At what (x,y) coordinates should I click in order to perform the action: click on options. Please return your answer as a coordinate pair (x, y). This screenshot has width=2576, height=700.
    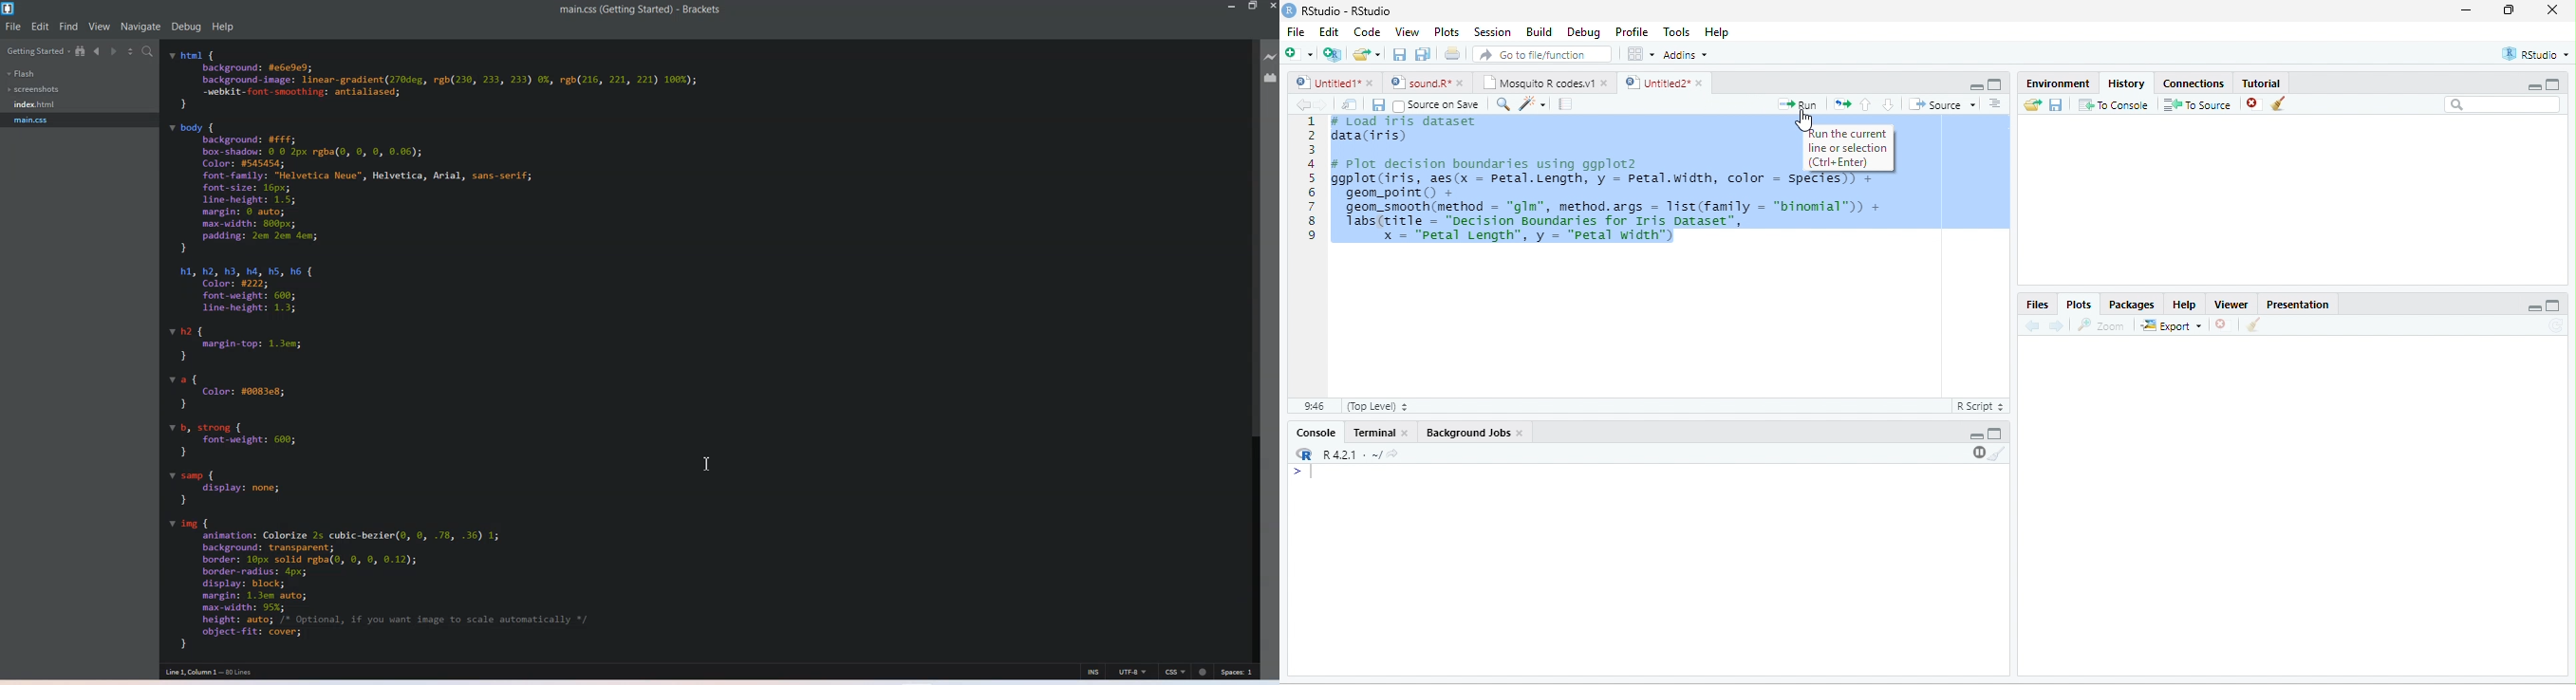
    Looking at the image, I should click on (1995, 103).